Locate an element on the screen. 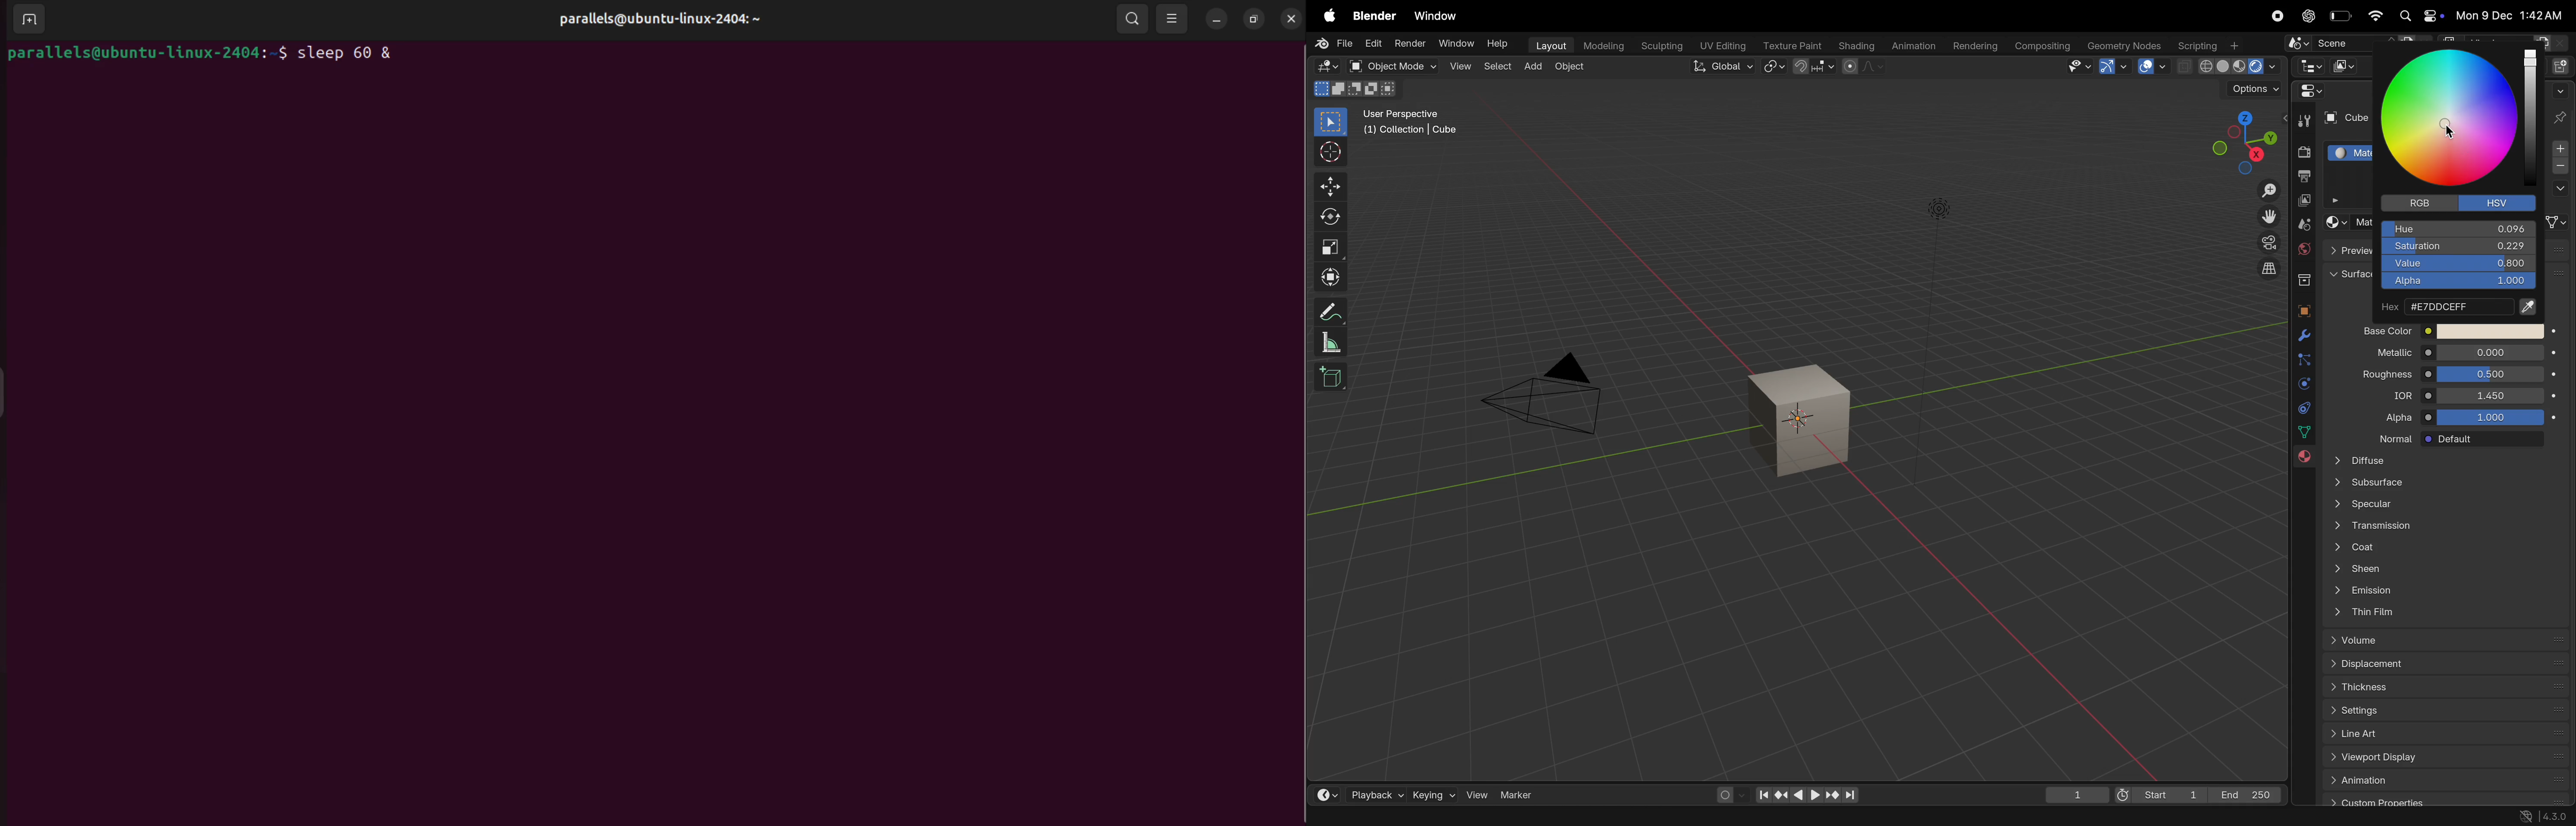  1.000 is located at coordinates (2495, 418).